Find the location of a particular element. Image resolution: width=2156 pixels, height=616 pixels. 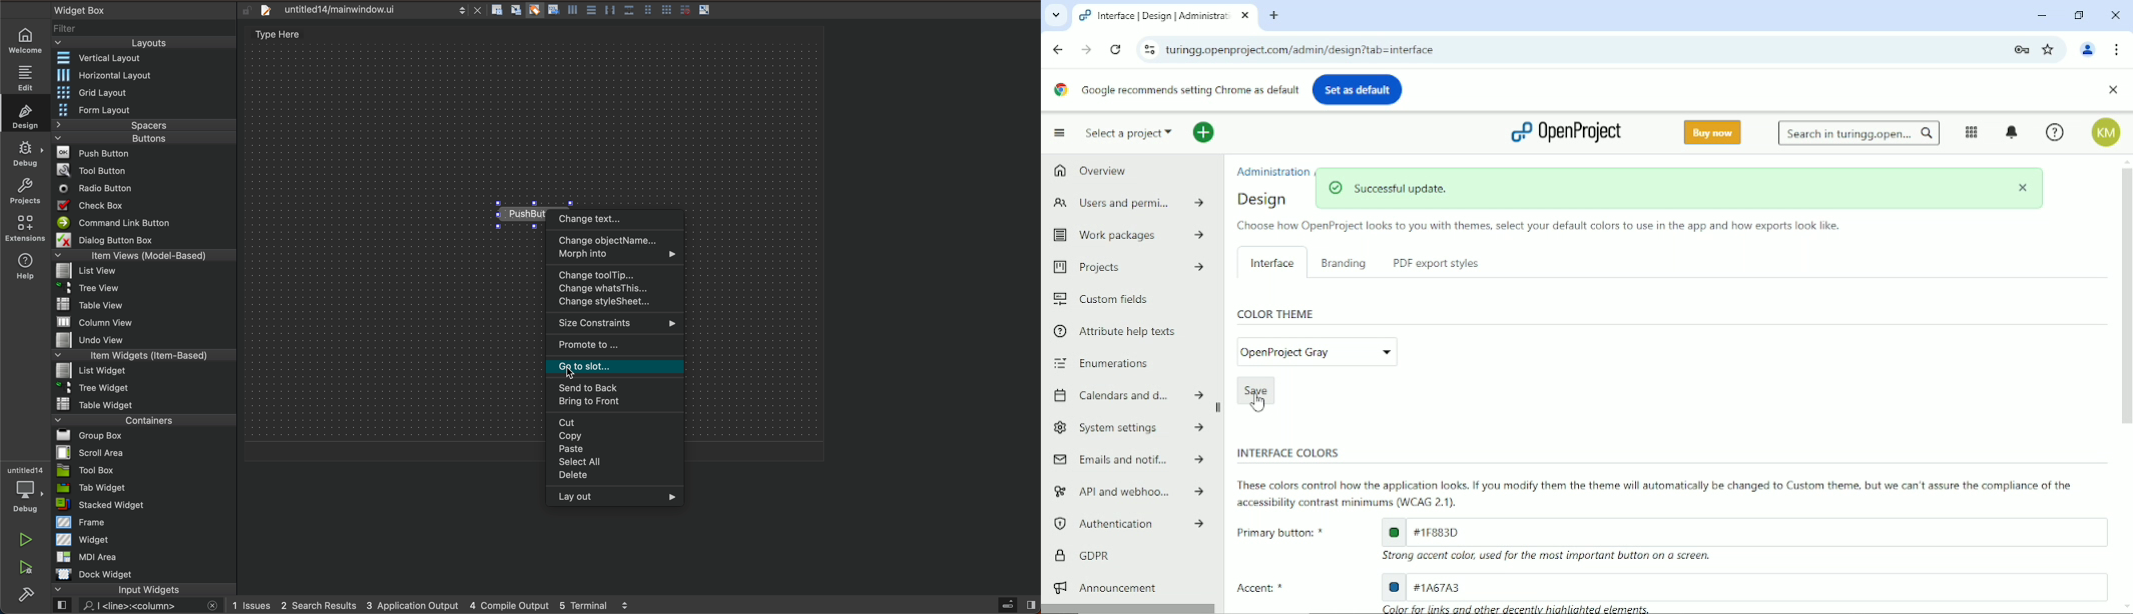

run and debug is located at coordinates (26, 568).